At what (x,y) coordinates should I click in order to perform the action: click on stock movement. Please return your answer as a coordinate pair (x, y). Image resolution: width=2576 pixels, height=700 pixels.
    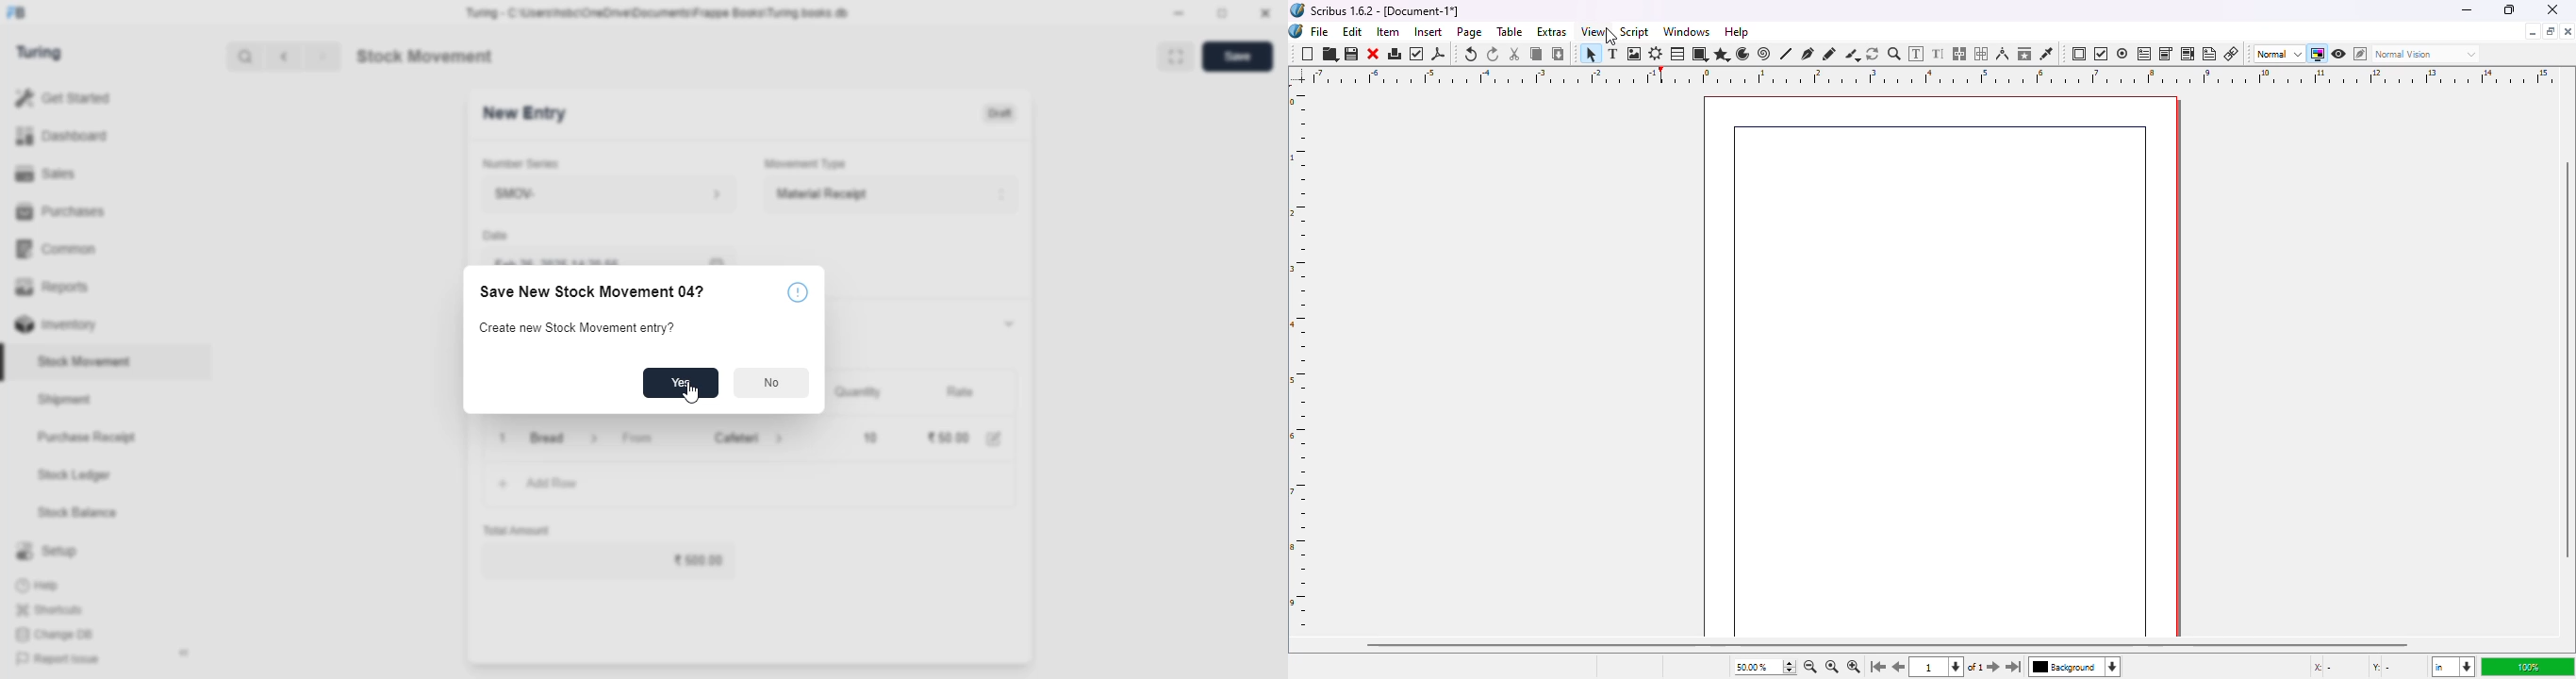
    Looking at the image, I should click on (86, 361).